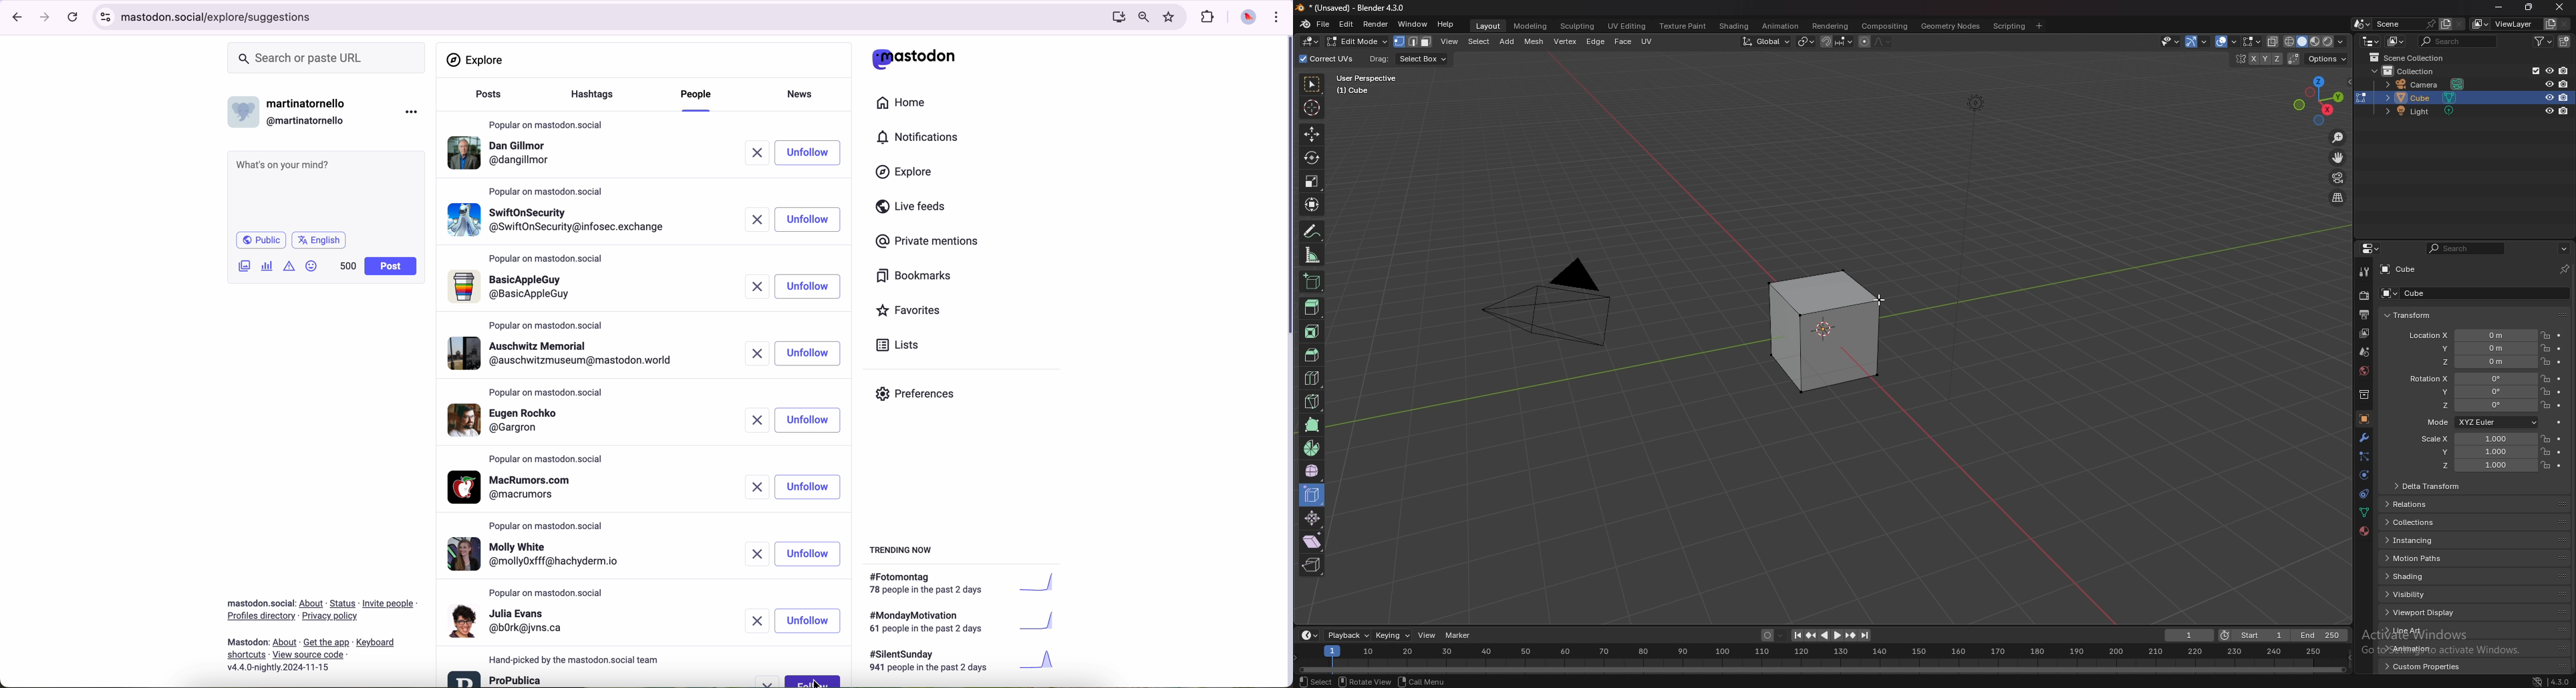 The height and width of the screenshot is (700, 2576). What do you see at coordinates (2362, 315) in the screenshot?
I see `output` at bounding box center [2362, 315].